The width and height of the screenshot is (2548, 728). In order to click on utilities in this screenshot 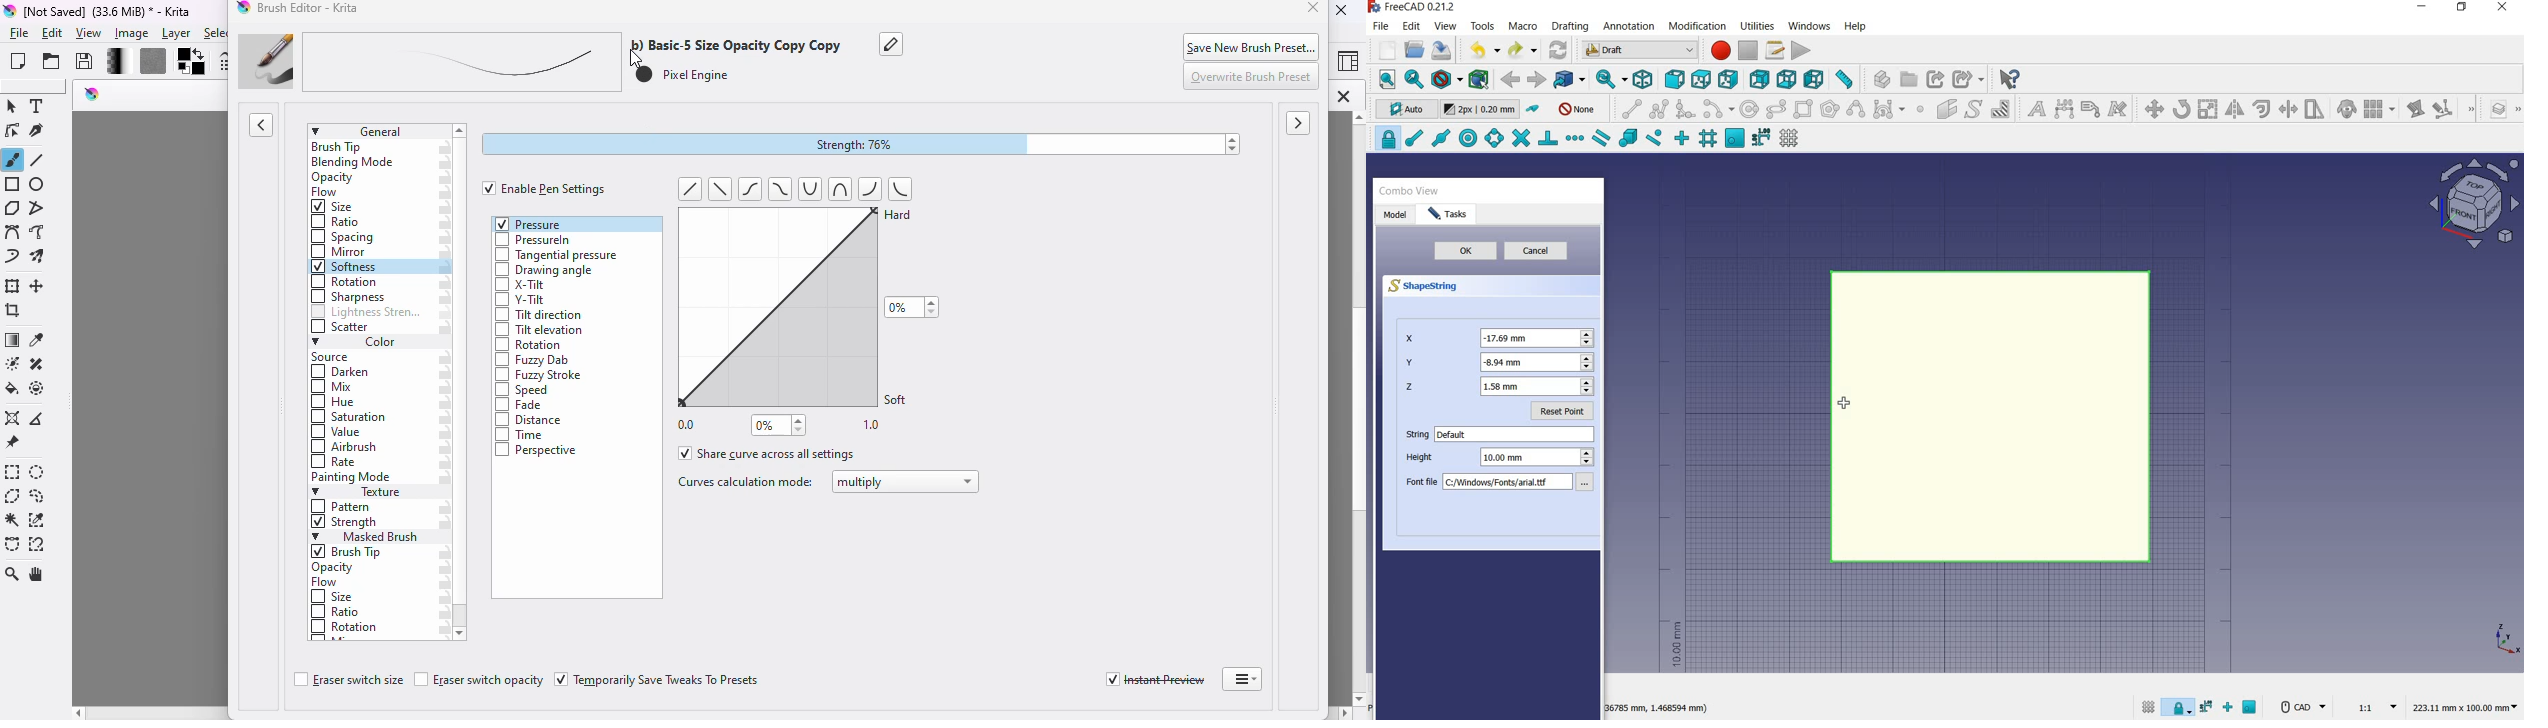, I will do `click(1758, 25)`.